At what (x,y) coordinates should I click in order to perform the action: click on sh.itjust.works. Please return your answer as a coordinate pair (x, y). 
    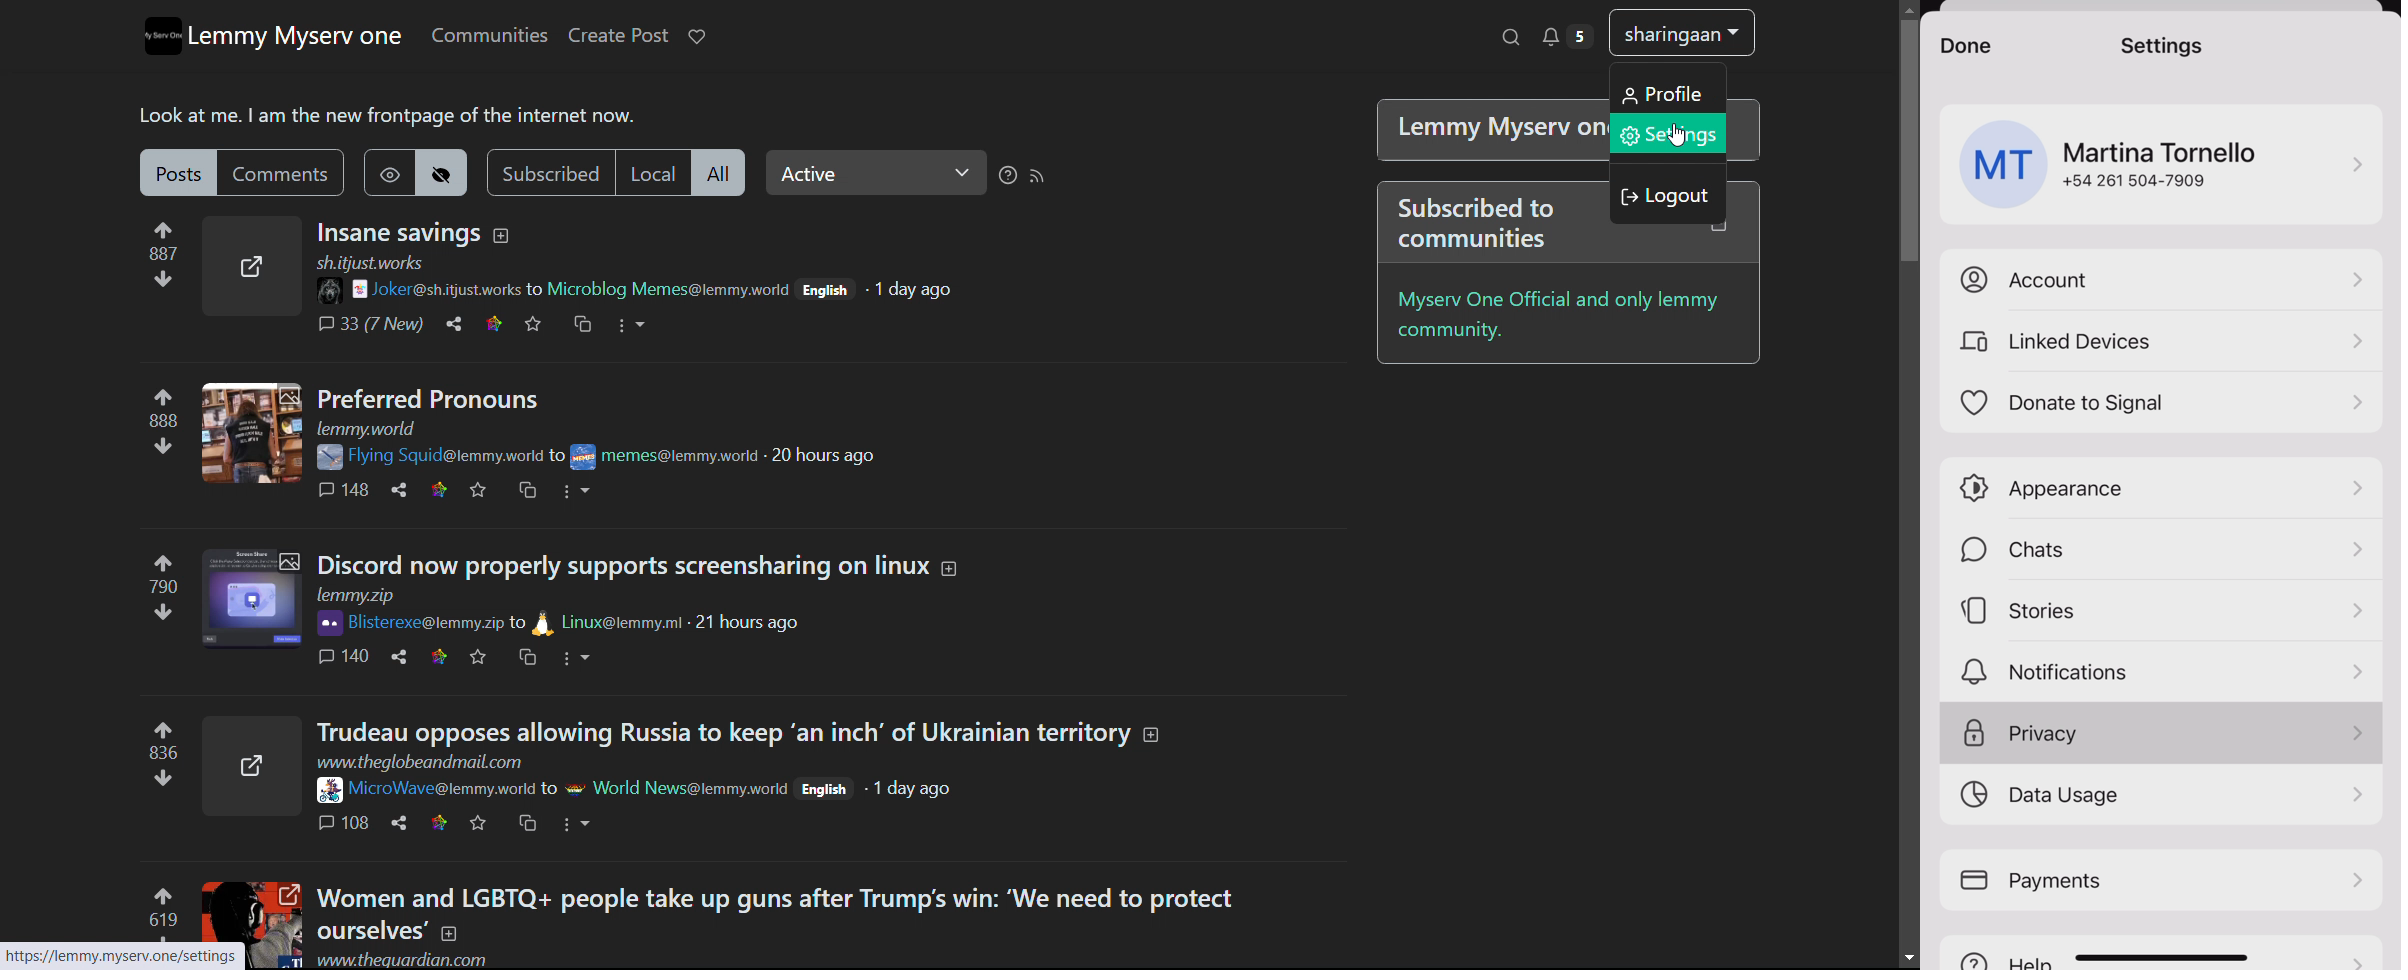
    Looking at the image, I should click on (372, 263).